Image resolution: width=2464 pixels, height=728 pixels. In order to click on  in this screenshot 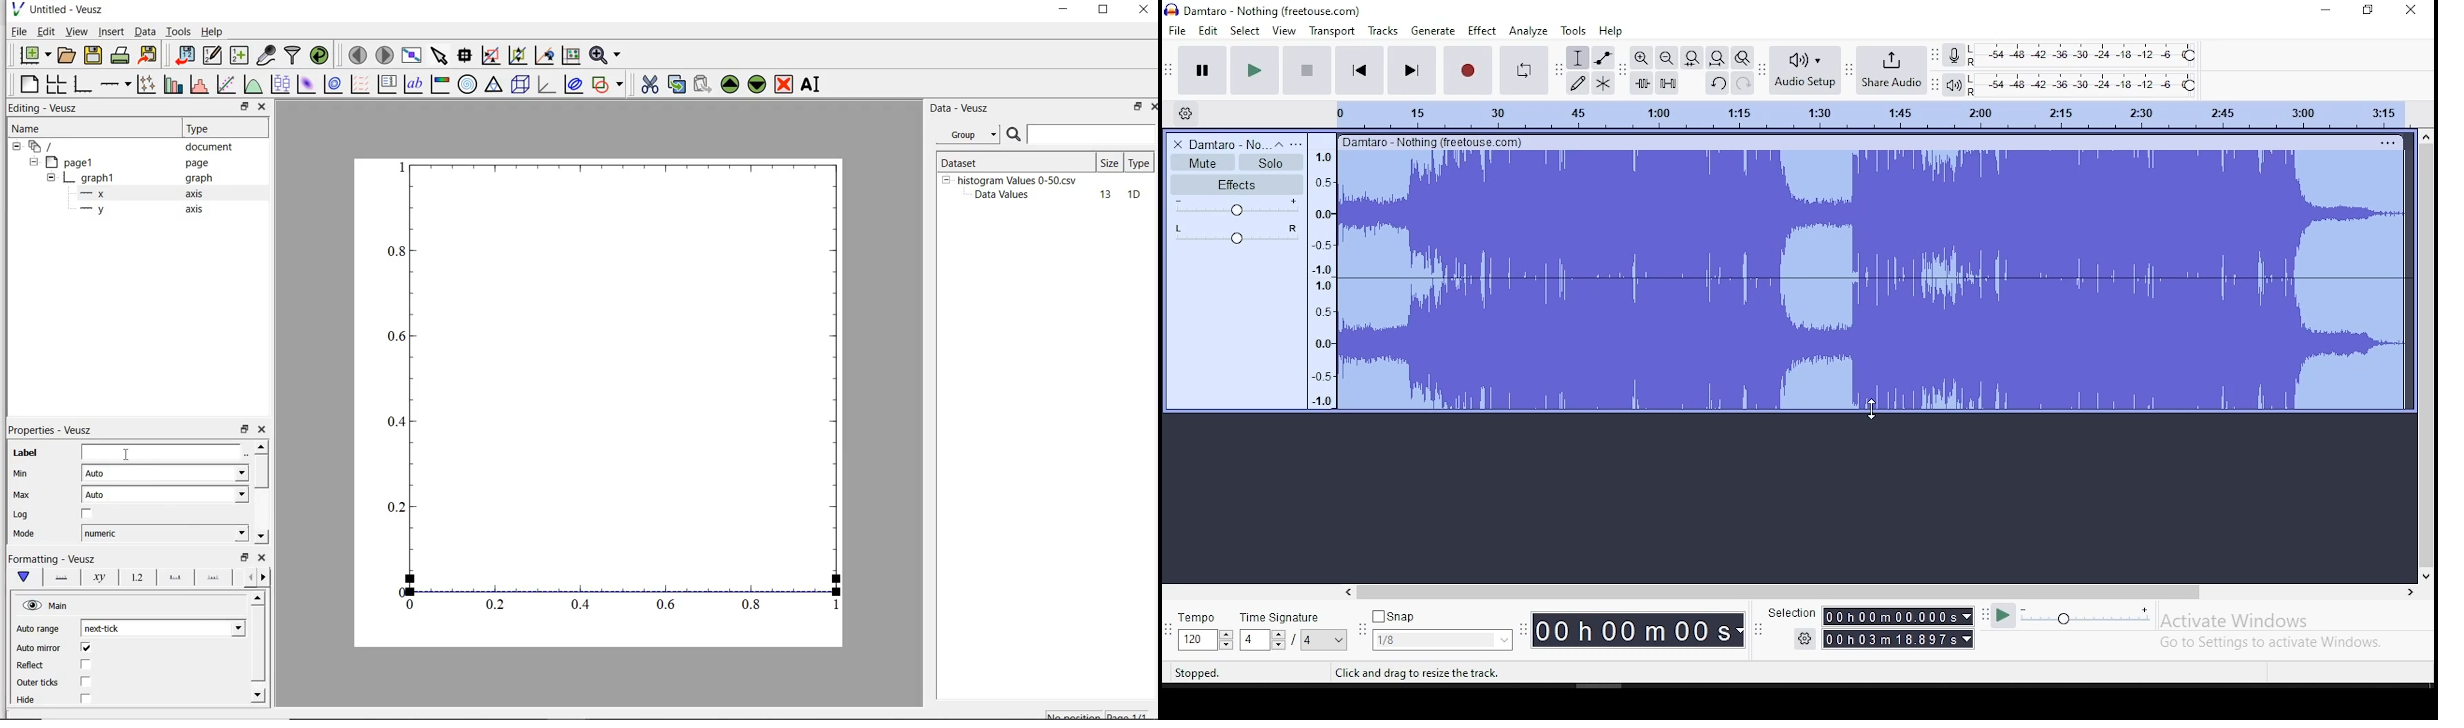, I will do `click(1762, 69)`.